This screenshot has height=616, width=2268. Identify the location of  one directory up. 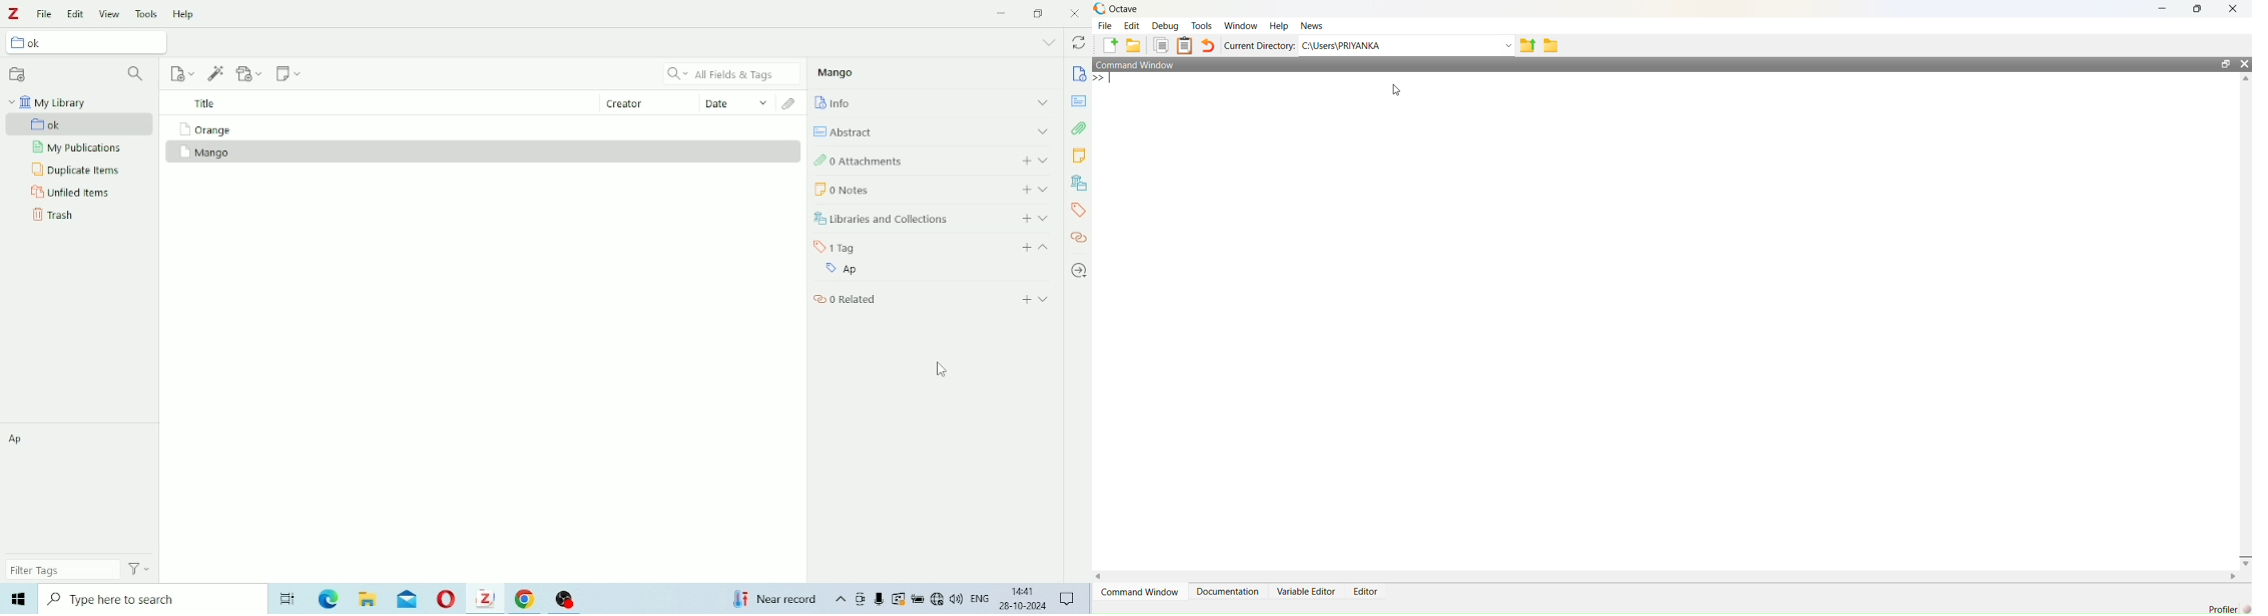
(1528, 45).